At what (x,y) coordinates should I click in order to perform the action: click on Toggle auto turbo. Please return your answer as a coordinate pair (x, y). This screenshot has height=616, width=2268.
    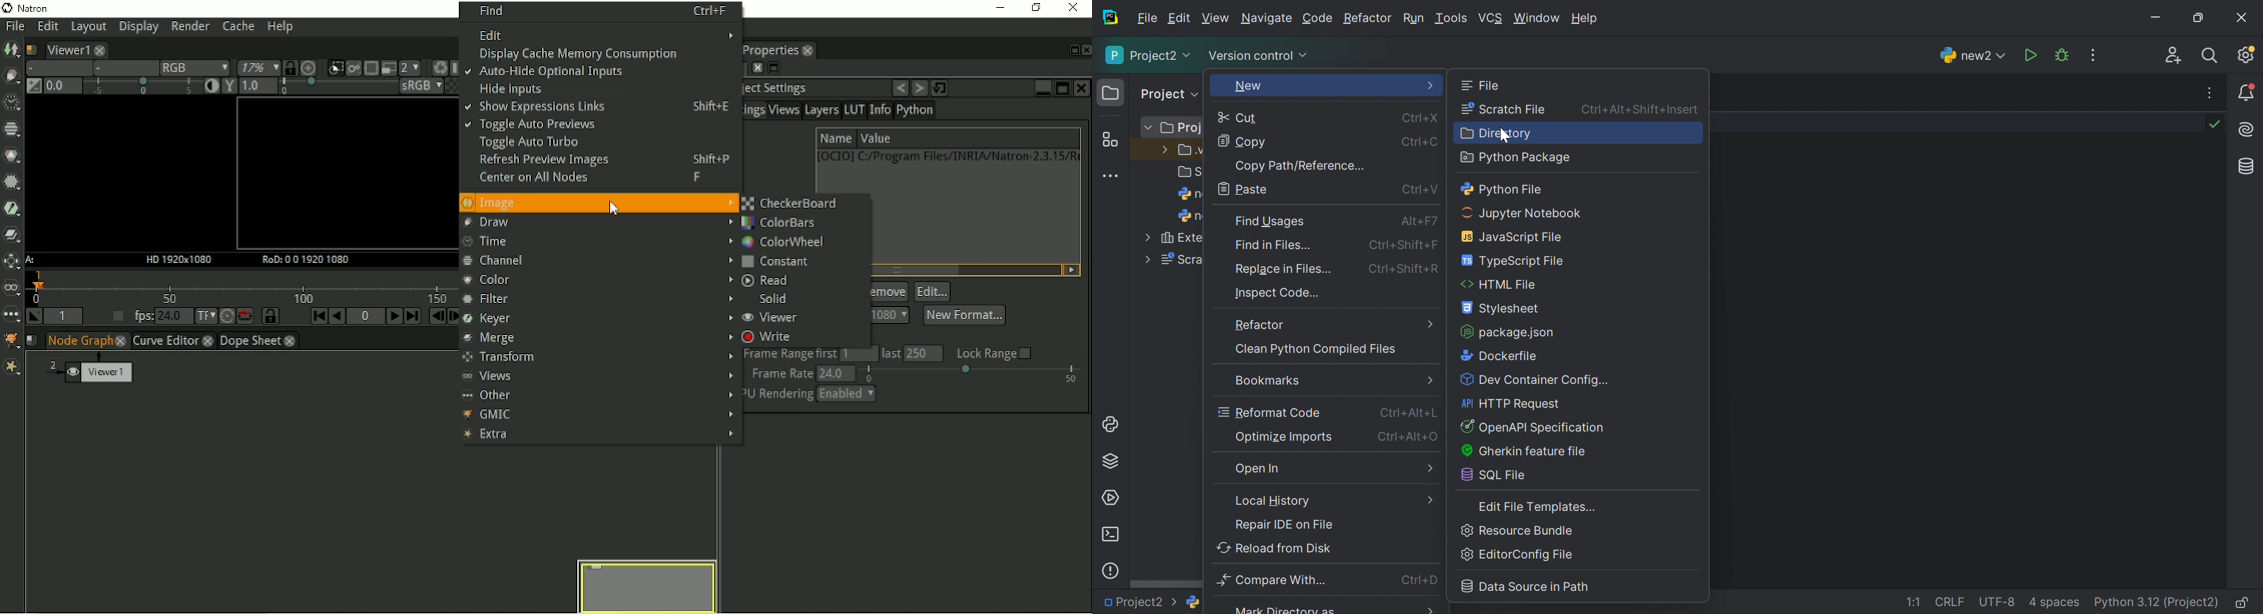
    Looking at the image, I should click on (527, 143).